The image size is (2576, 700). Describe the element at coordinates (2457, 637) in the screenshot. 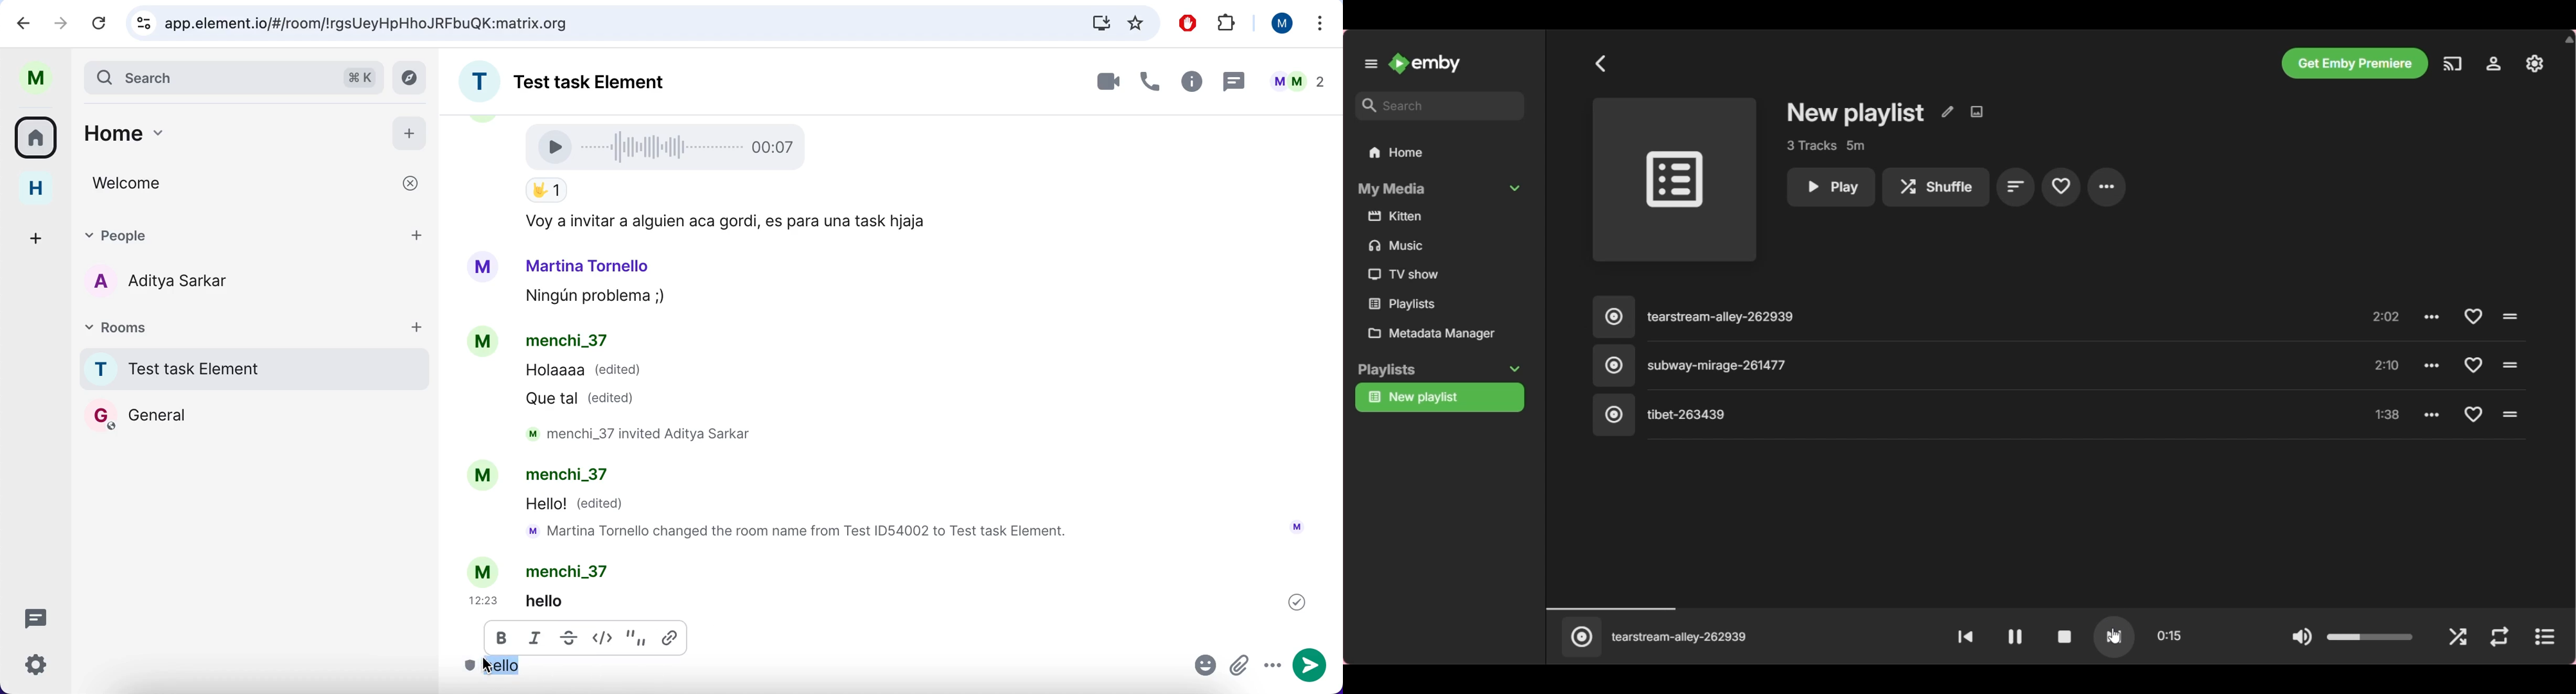

I see `Shuffle` at that location.